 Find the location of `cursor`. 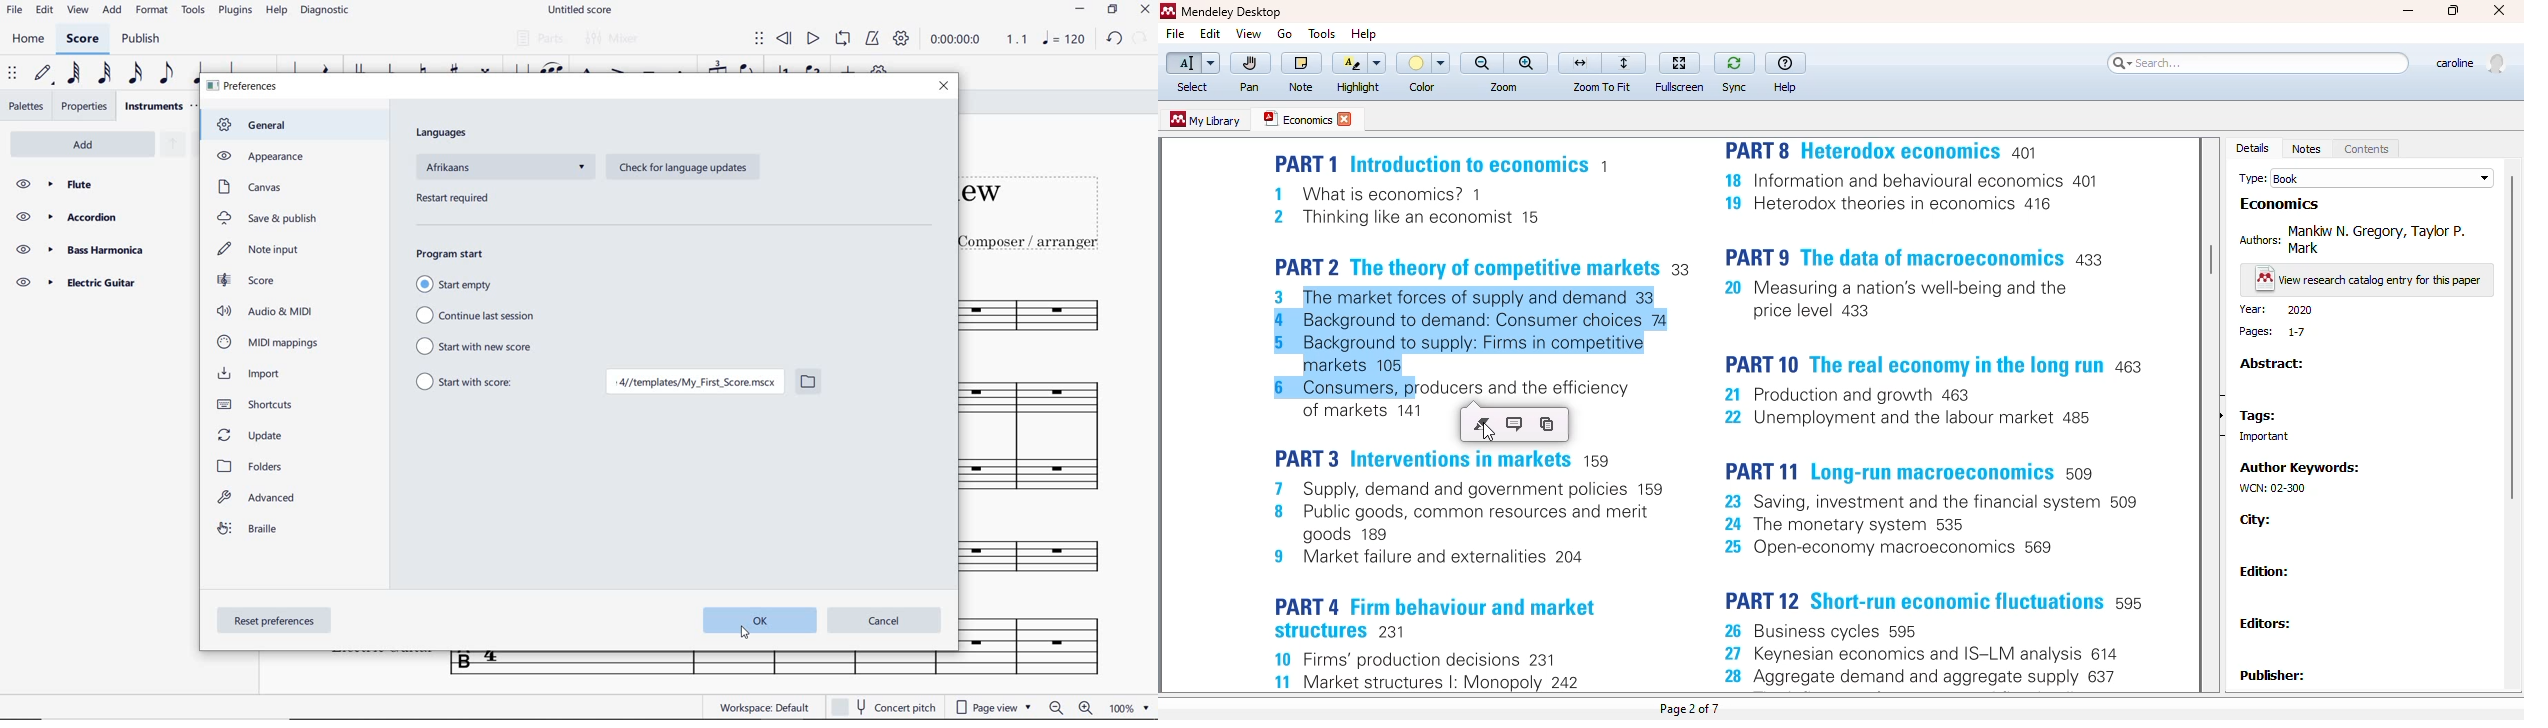

cursor is located at coordinates (1489, 434).